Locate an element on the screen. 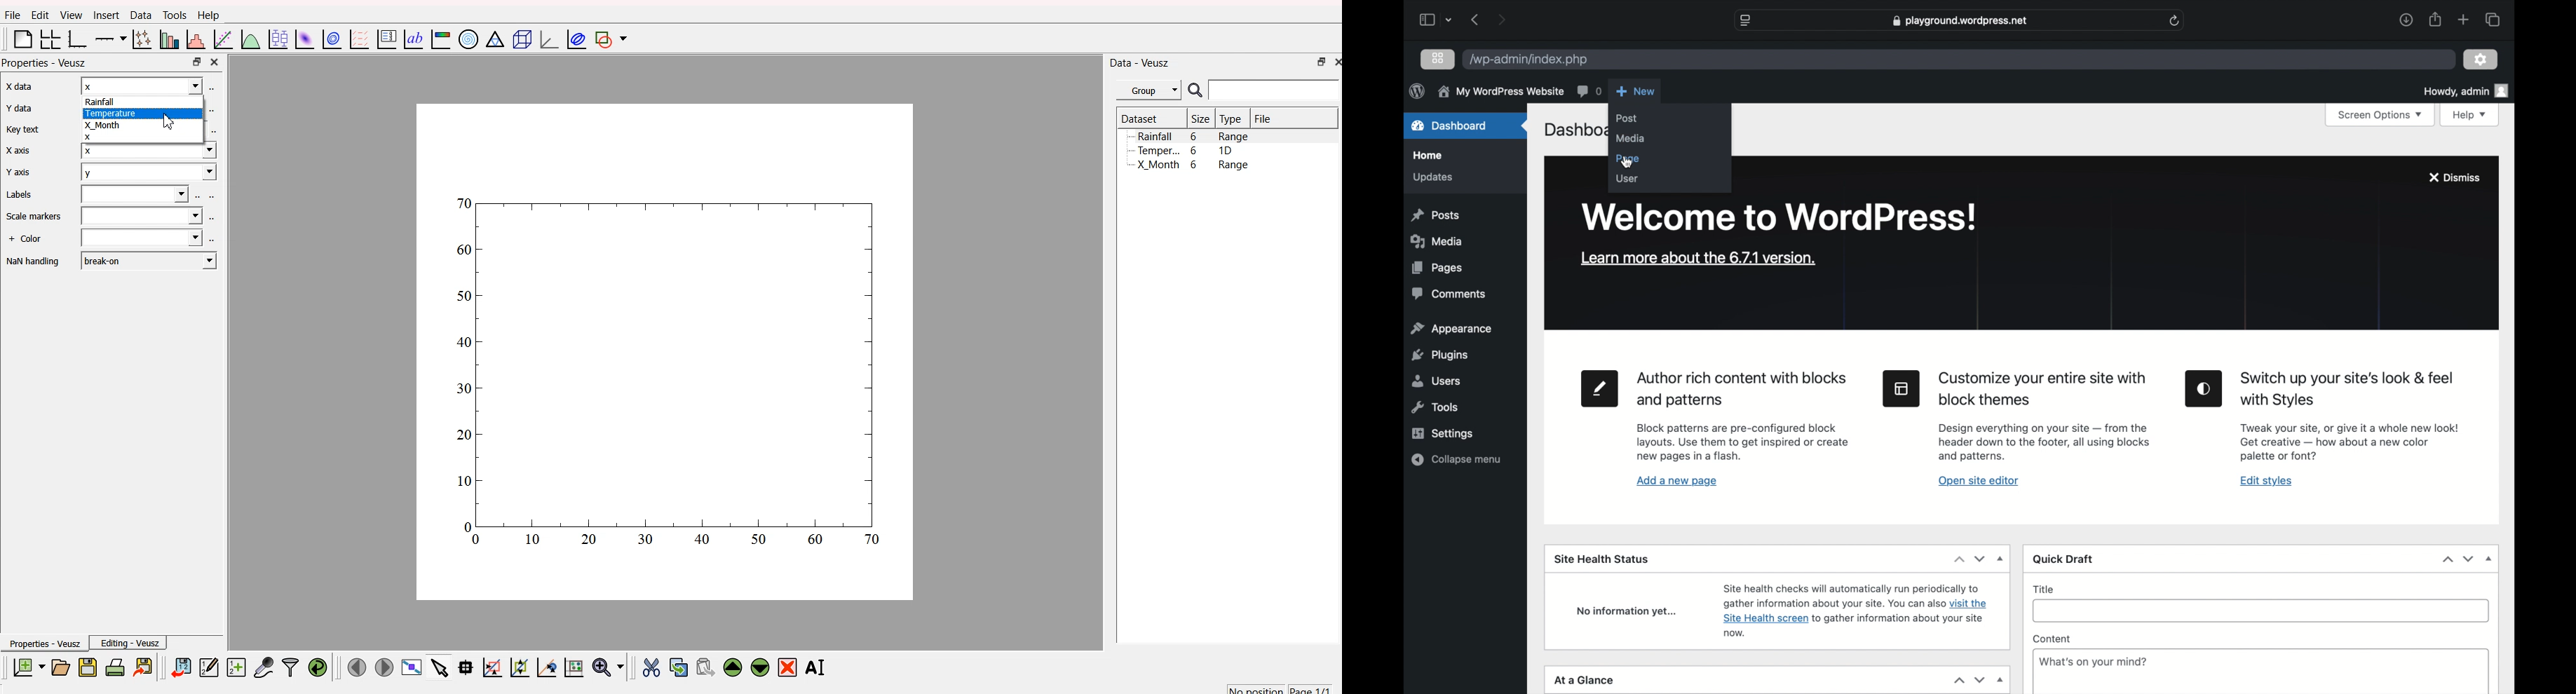 This screenshot has height=700, width=2576. X Month 6 Range is located at coordinates (1193, 165).